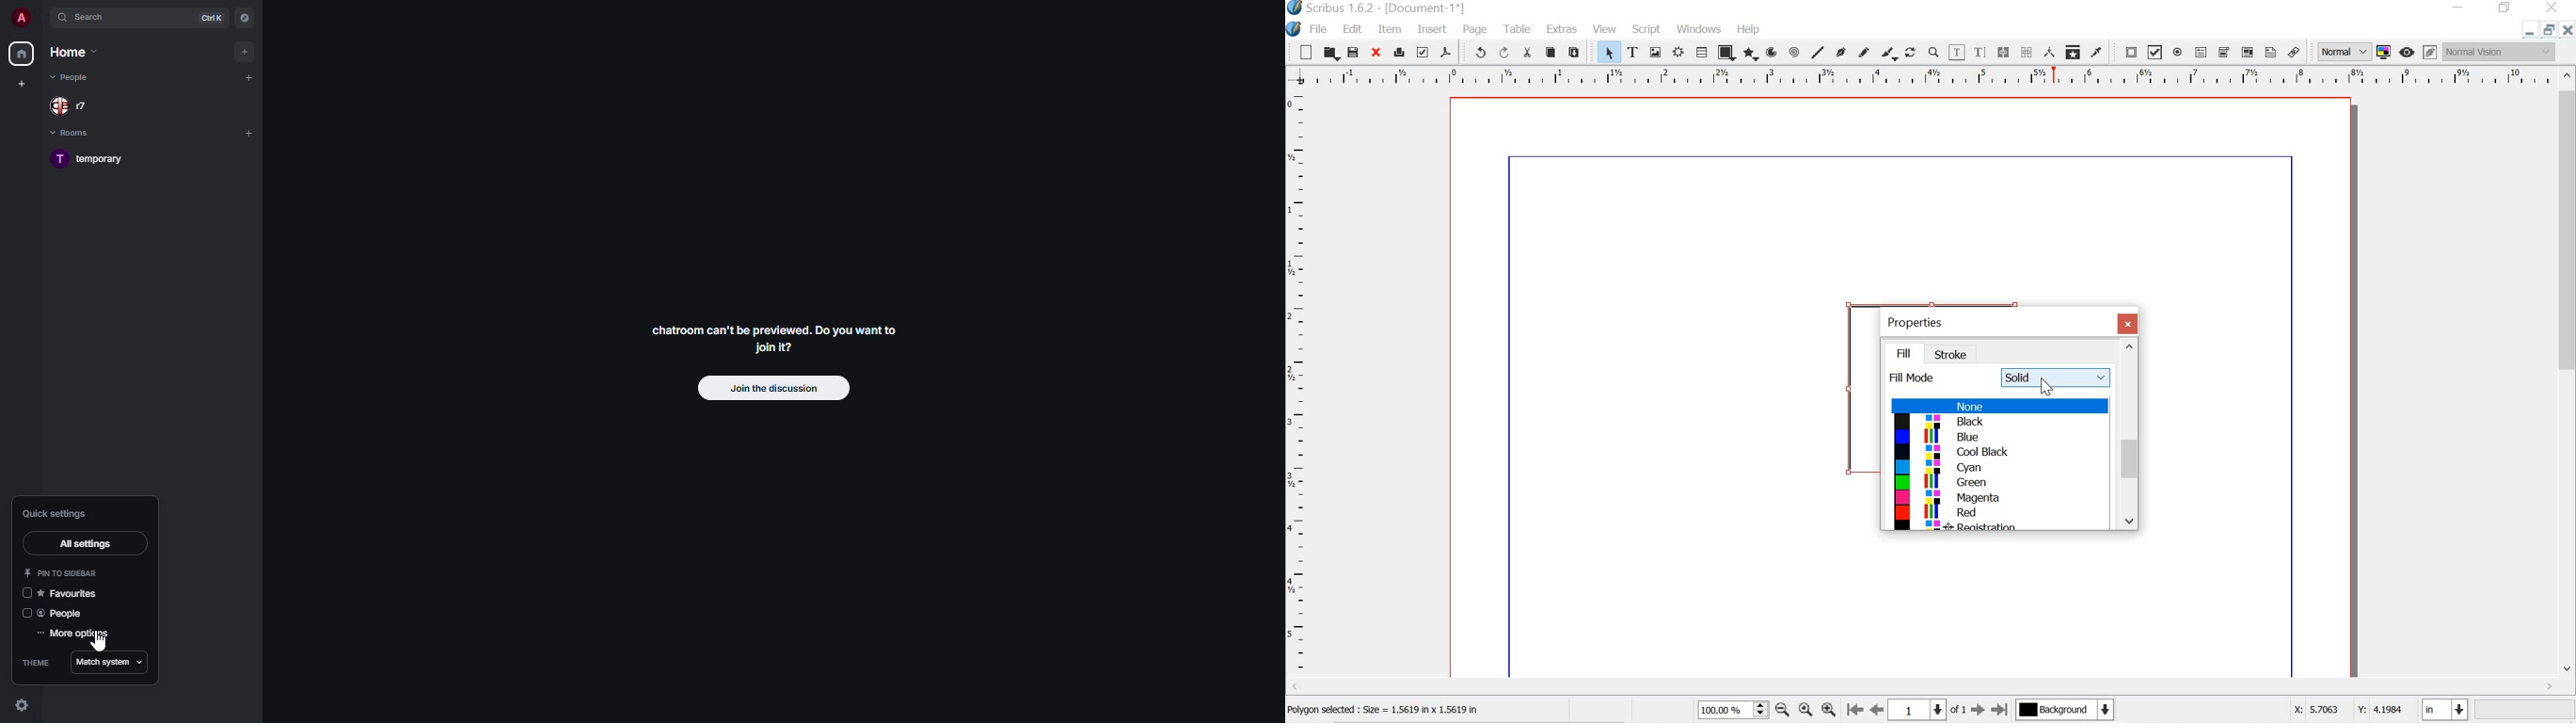 This screenshot has width=2576, height=728. What do you see at coordinates (1294, 28) in the screenshot?
I see `logo` at bounding box center [1294, 28].